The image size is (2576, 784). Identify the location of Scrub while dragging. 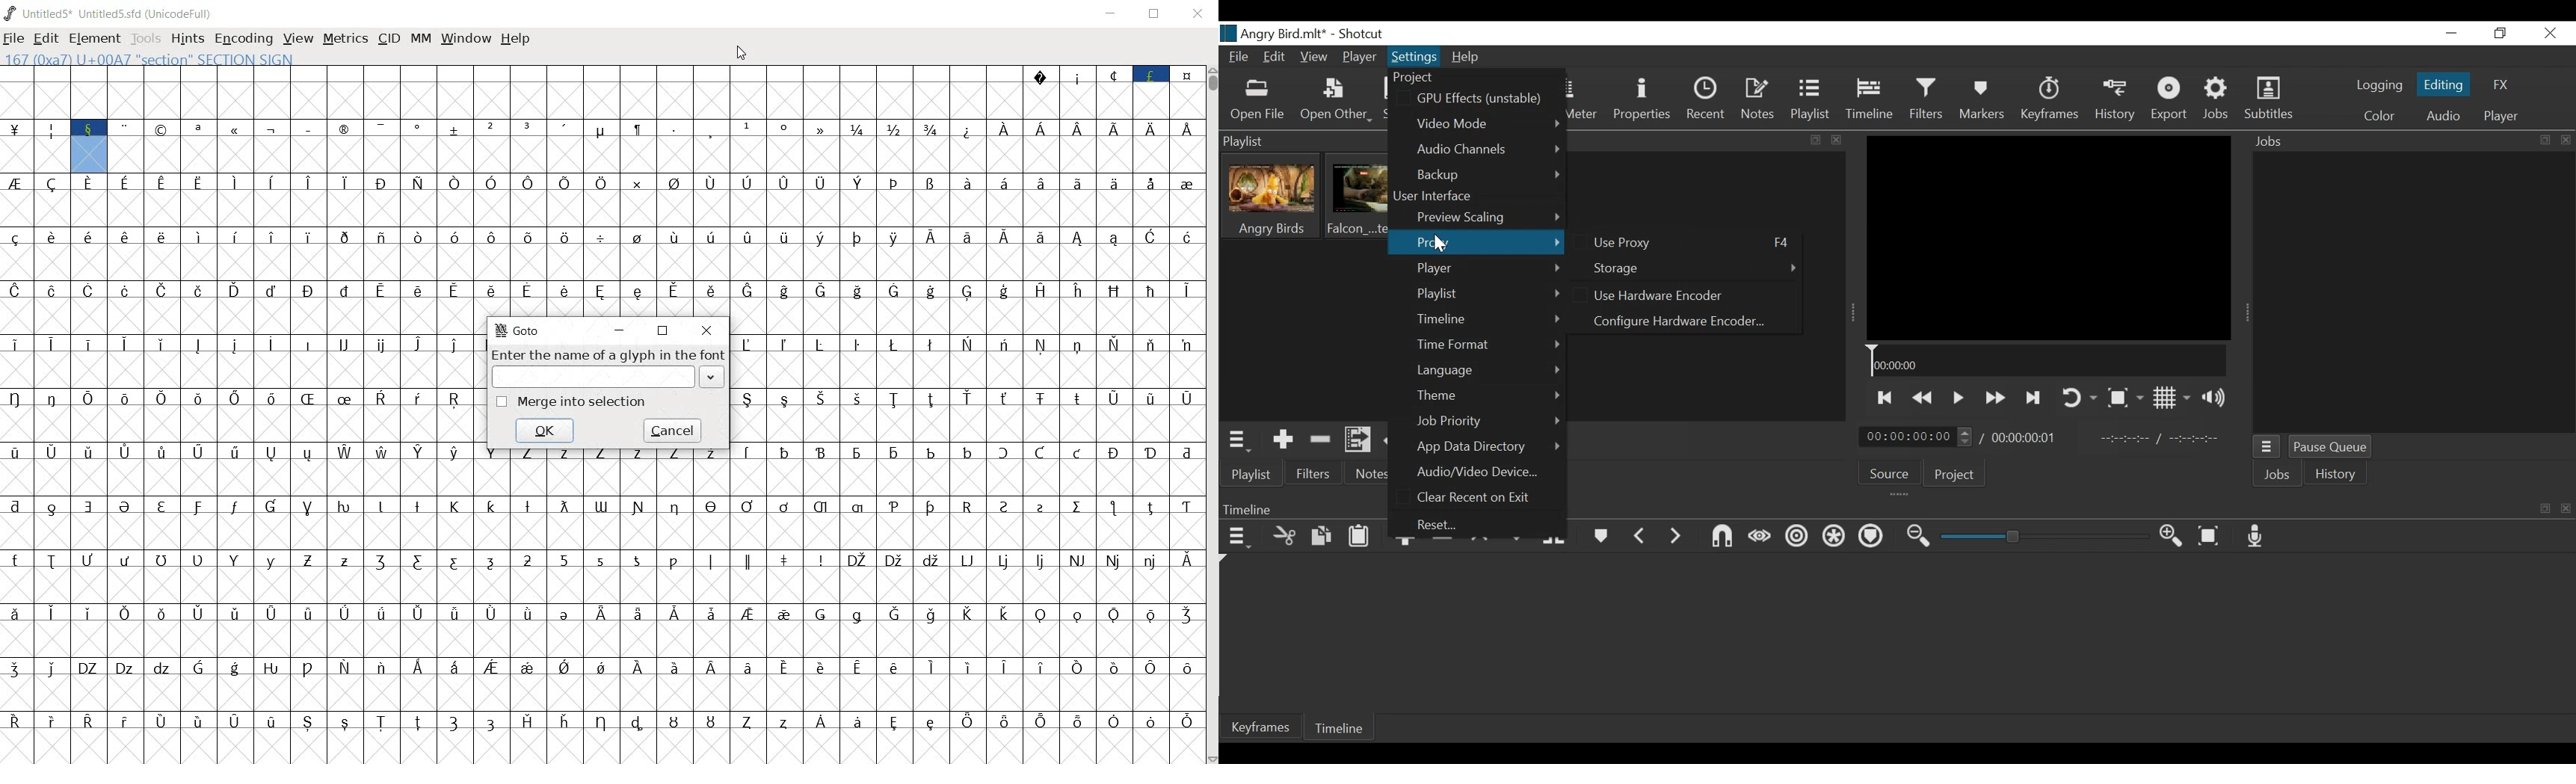
(1758, 534).